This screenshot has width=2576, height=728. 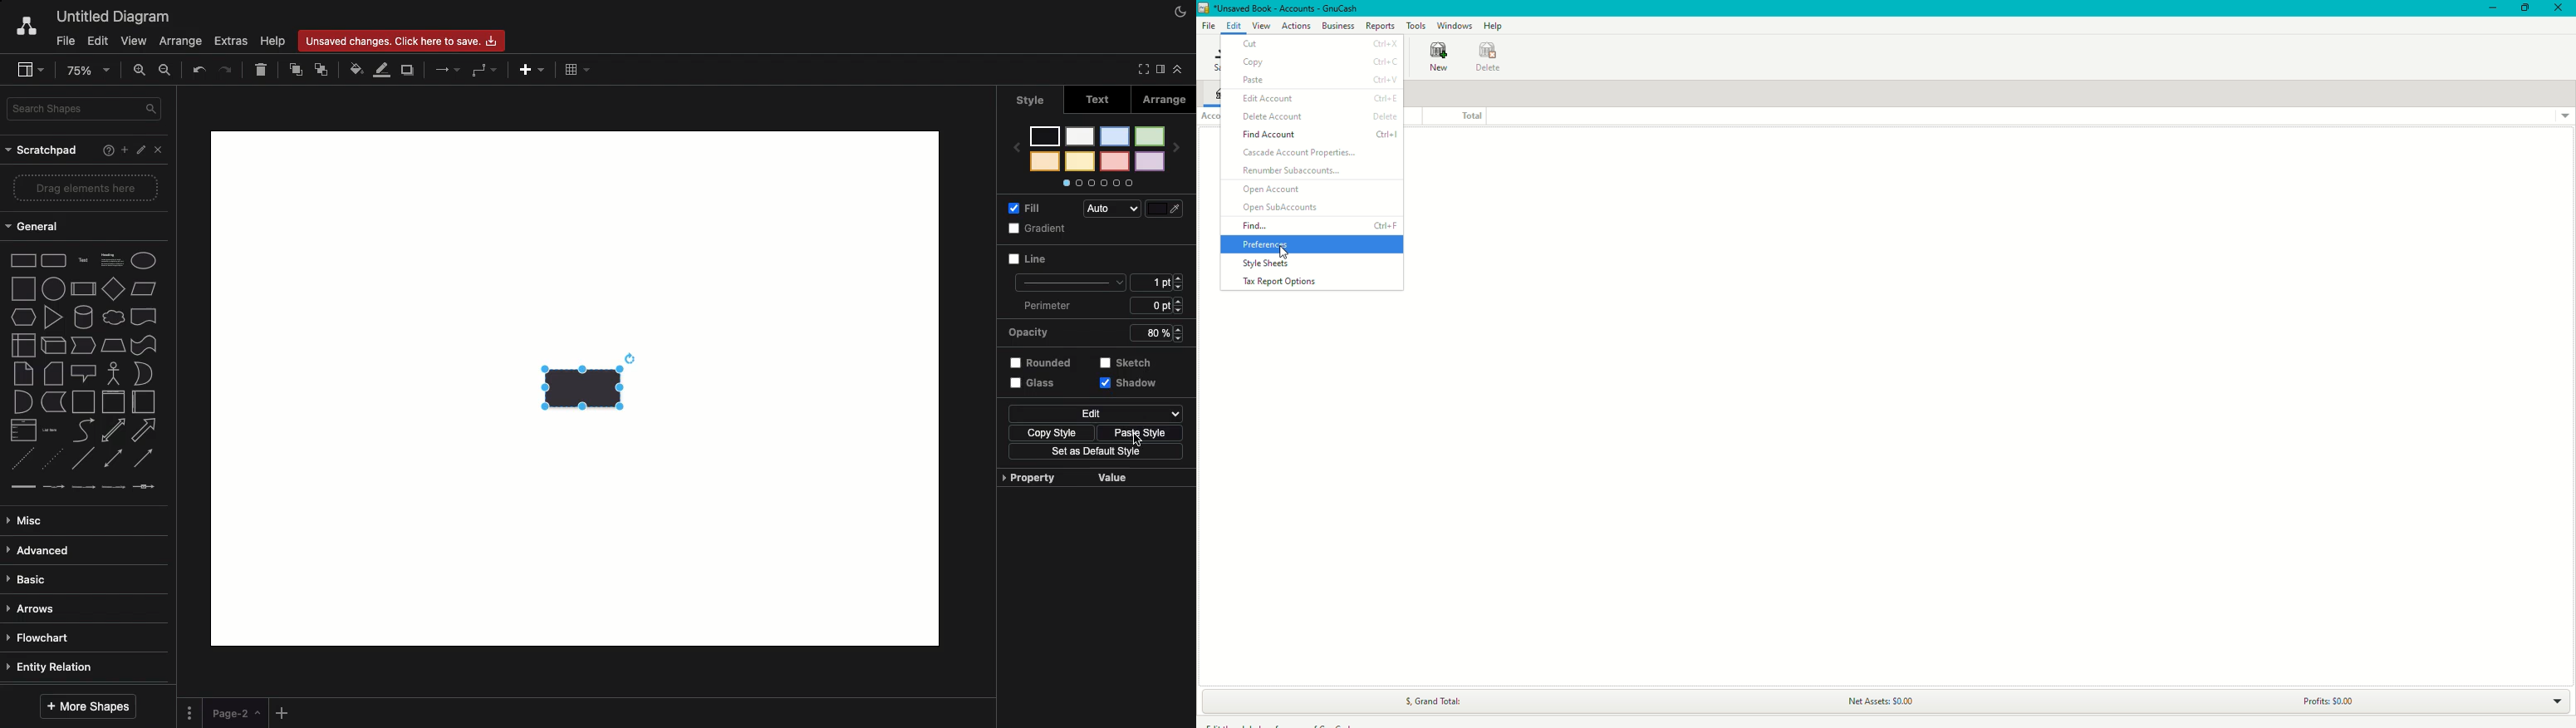 I want to click on Perimeter, so click(x=1052, y=305).